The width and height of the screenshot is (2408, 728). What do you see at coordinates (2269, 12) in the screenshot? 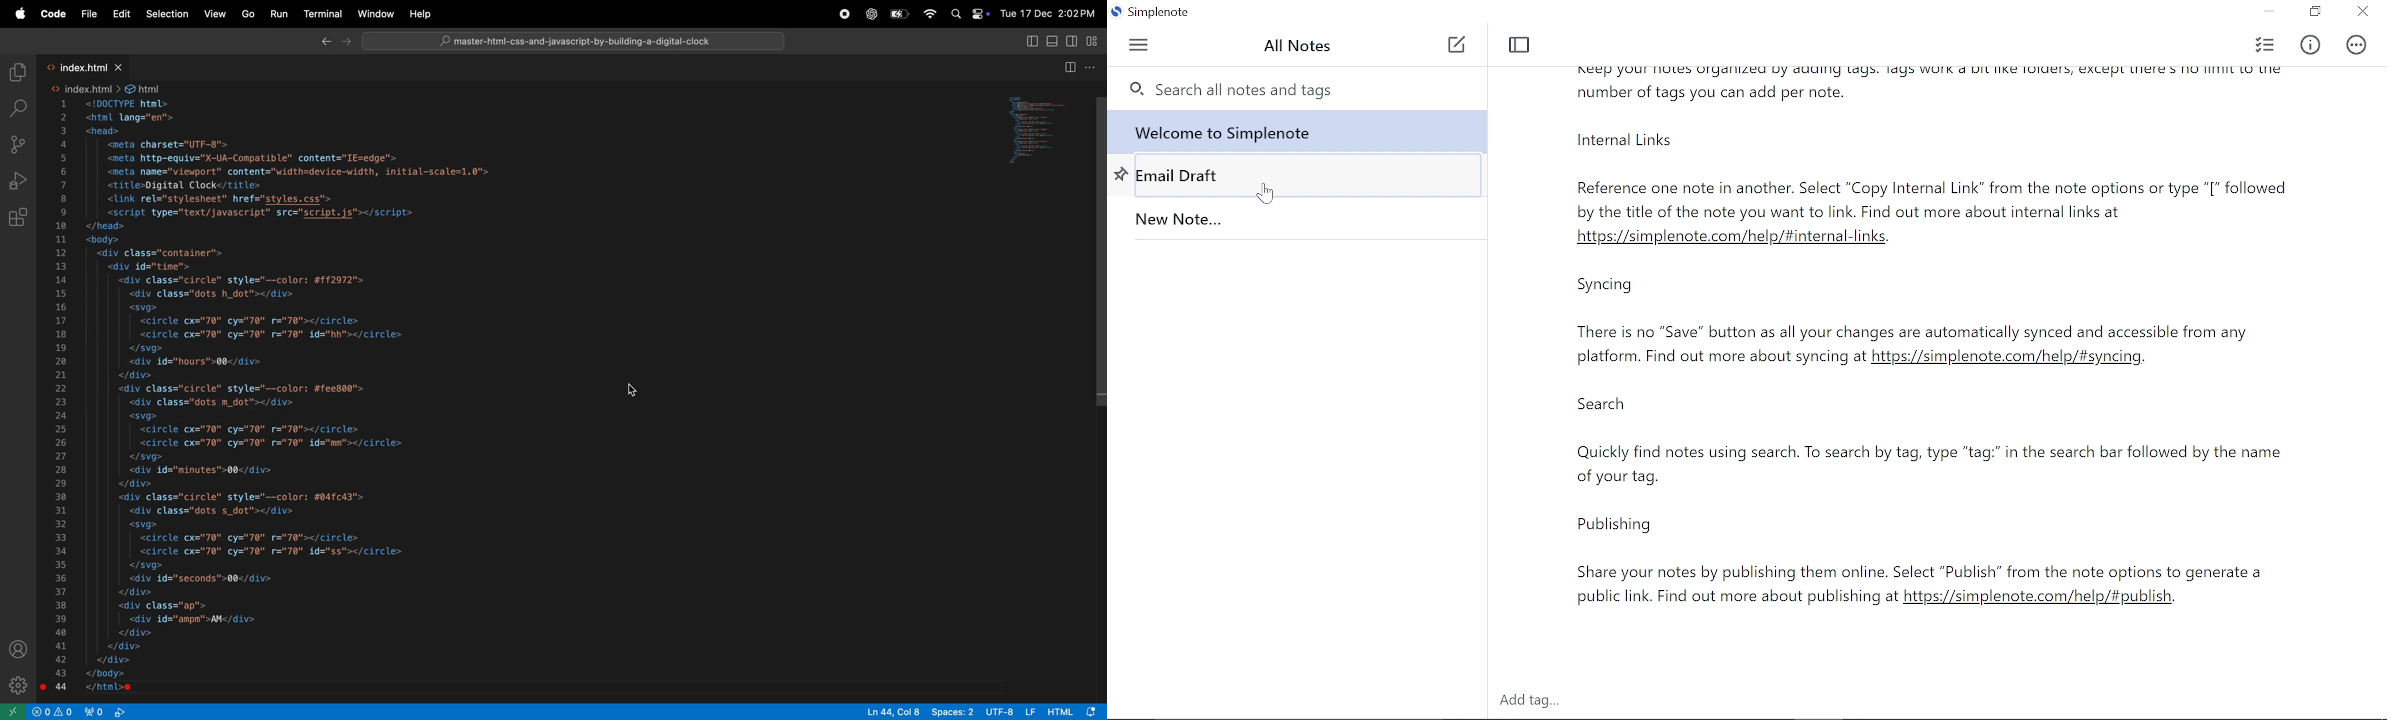
I see `Minimize` at bounding box center [2269, 12].